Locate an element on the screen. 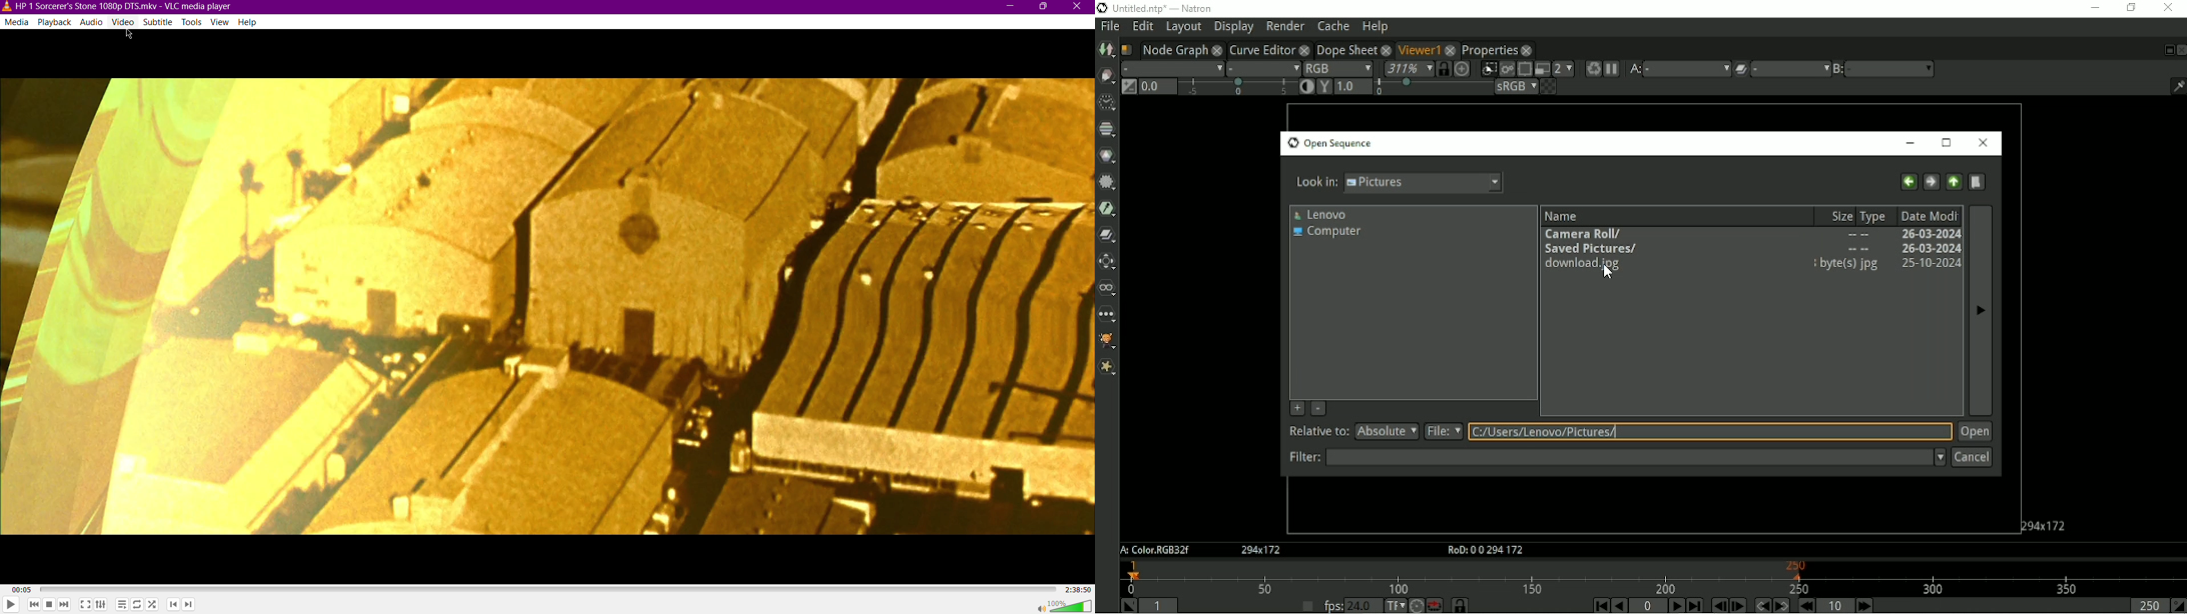  Media is located at coordinates (16, 23).